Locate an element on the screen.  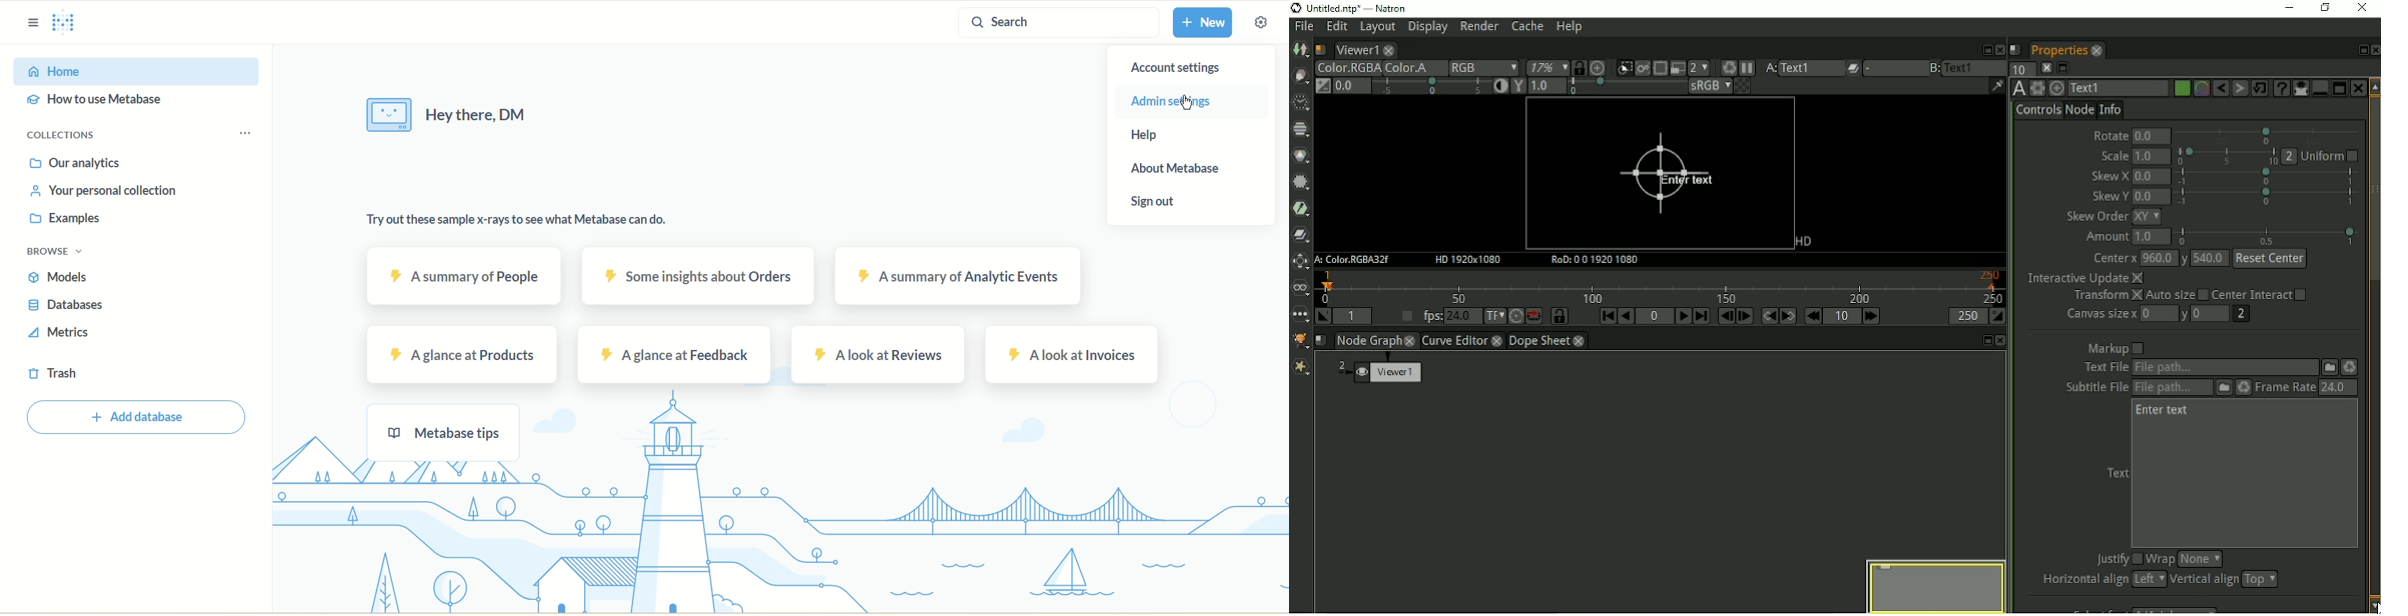
How to user metabase is located at coordinates (107, 101).